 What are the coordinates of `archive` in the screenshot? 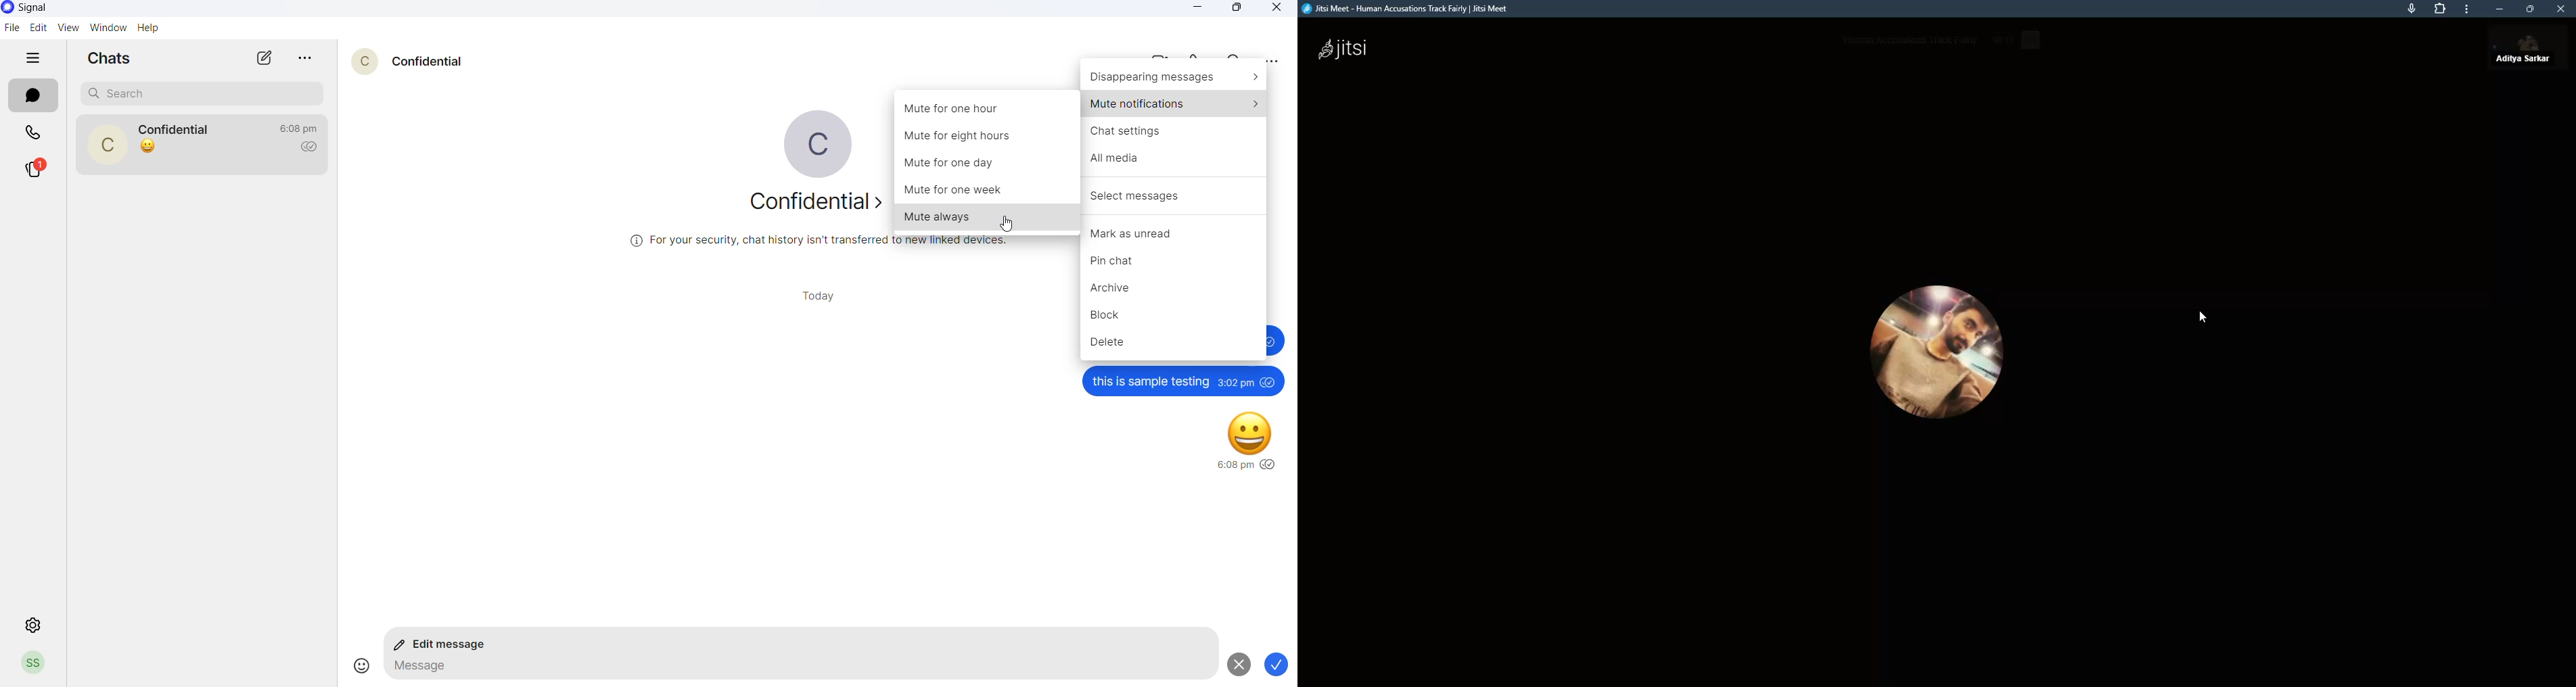 It's located at (1176, 289).